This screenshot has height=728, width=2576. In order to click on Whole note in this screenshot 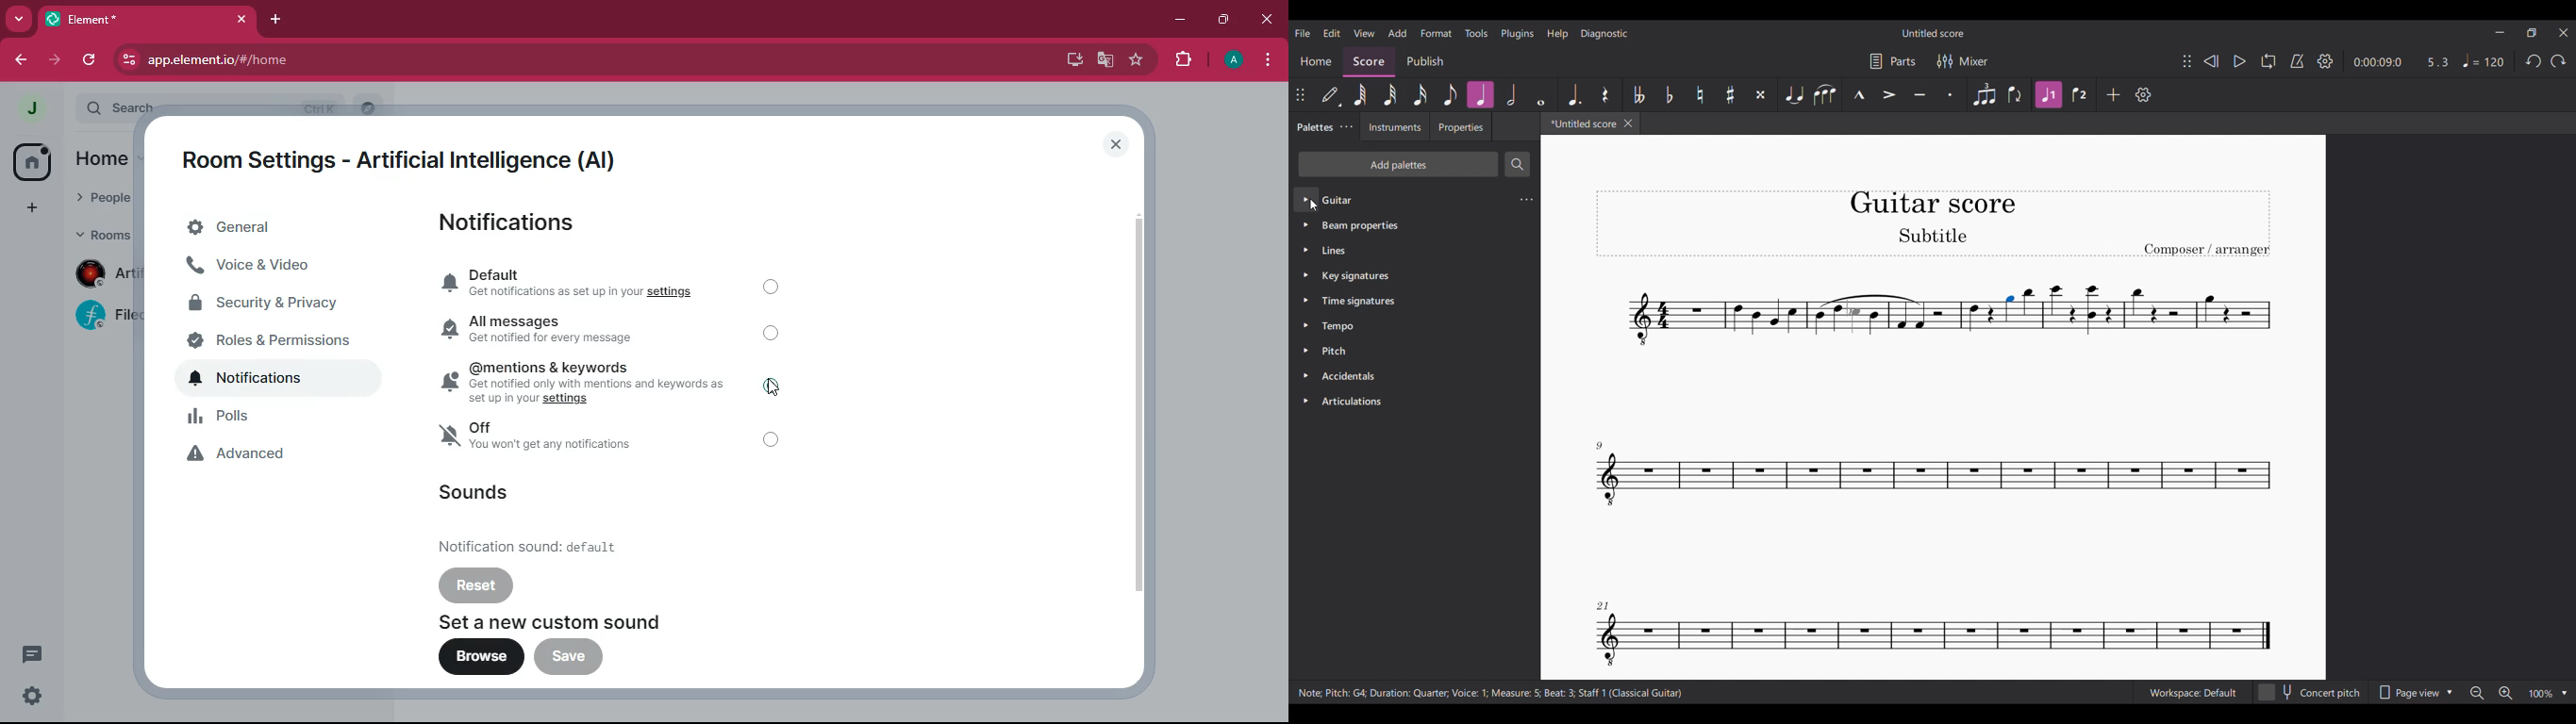, I will do `click(1541, 95)`.